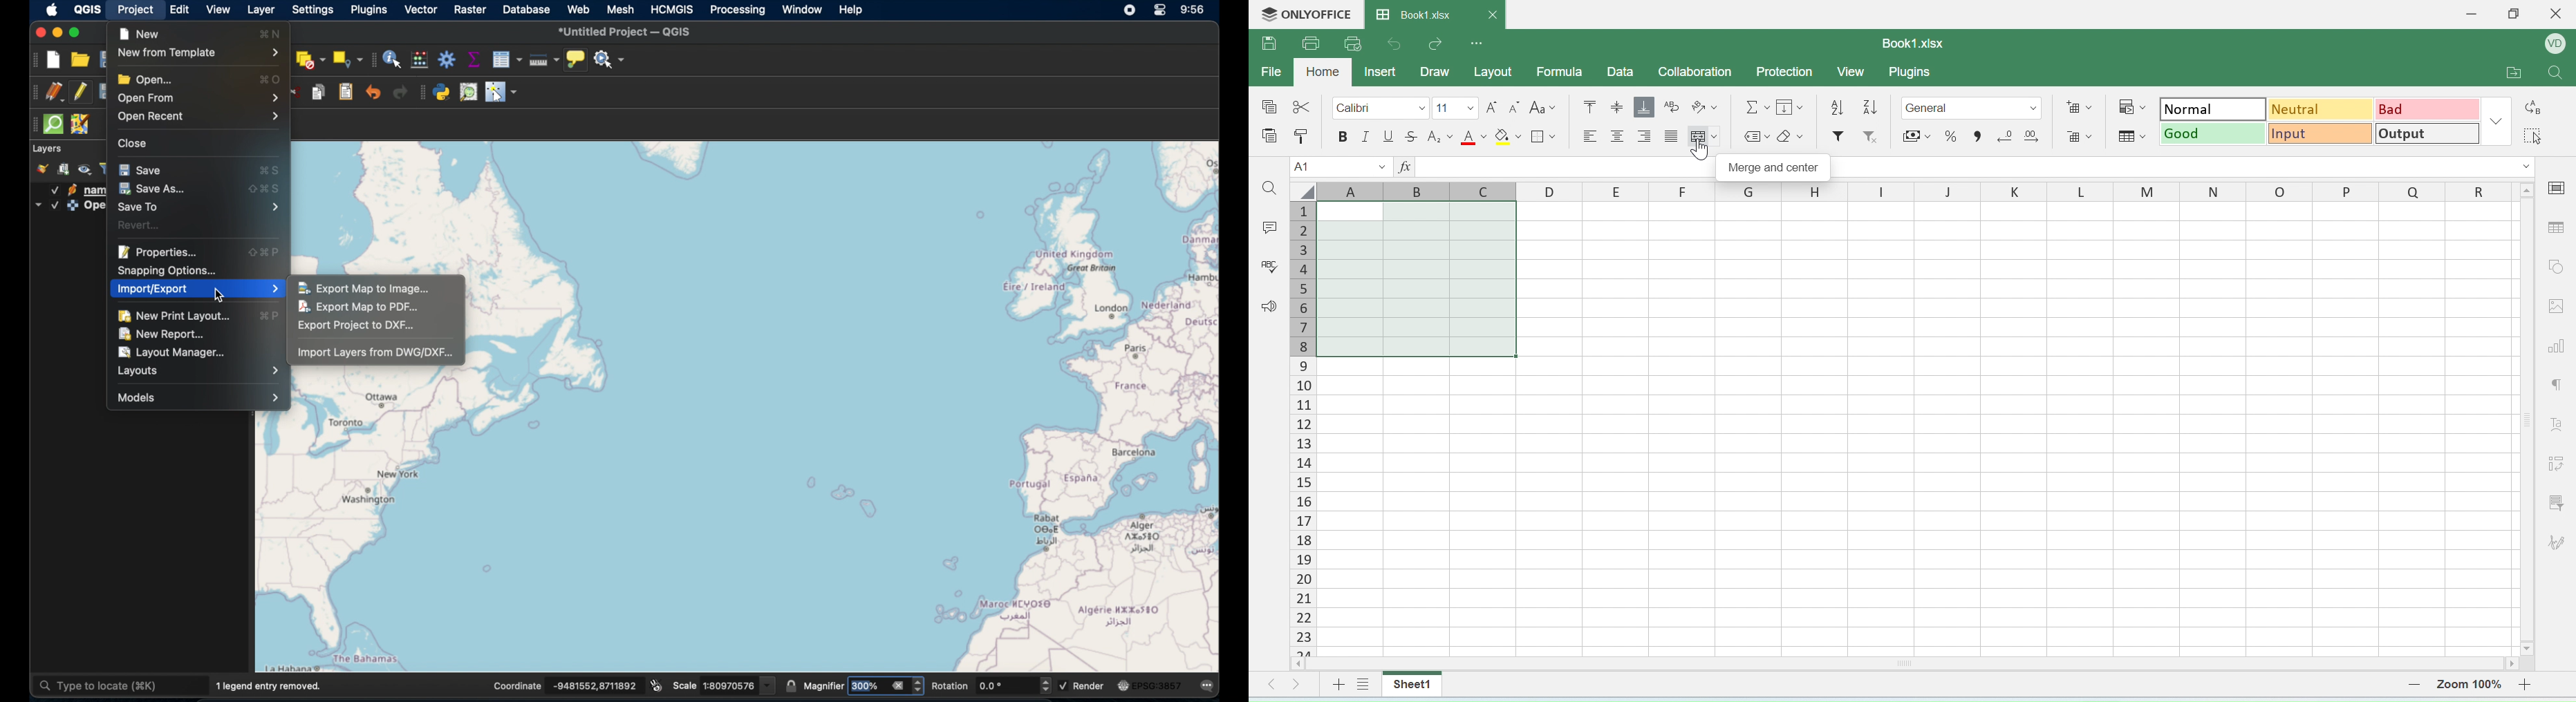  Describe the element at coordinates (1587, 137) in the screenshot. I see `align left` at that location.